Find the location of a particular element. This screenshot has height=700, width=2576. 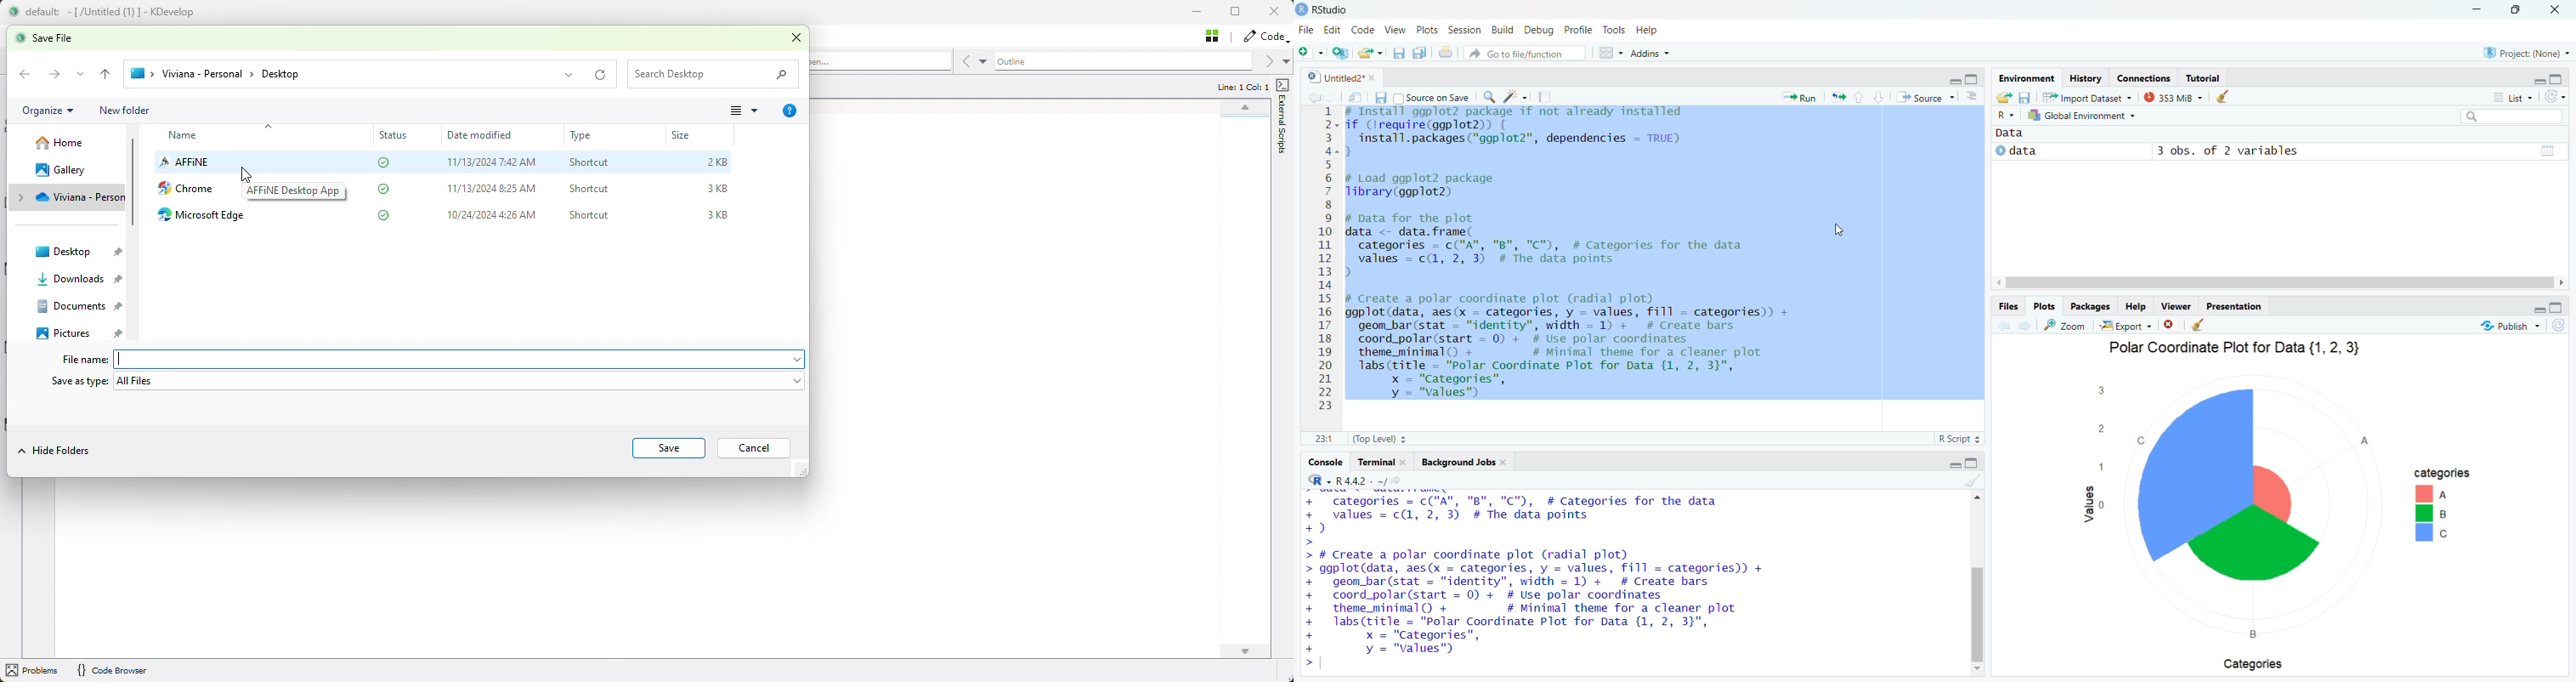

history is located at coordinates (2086, 78).